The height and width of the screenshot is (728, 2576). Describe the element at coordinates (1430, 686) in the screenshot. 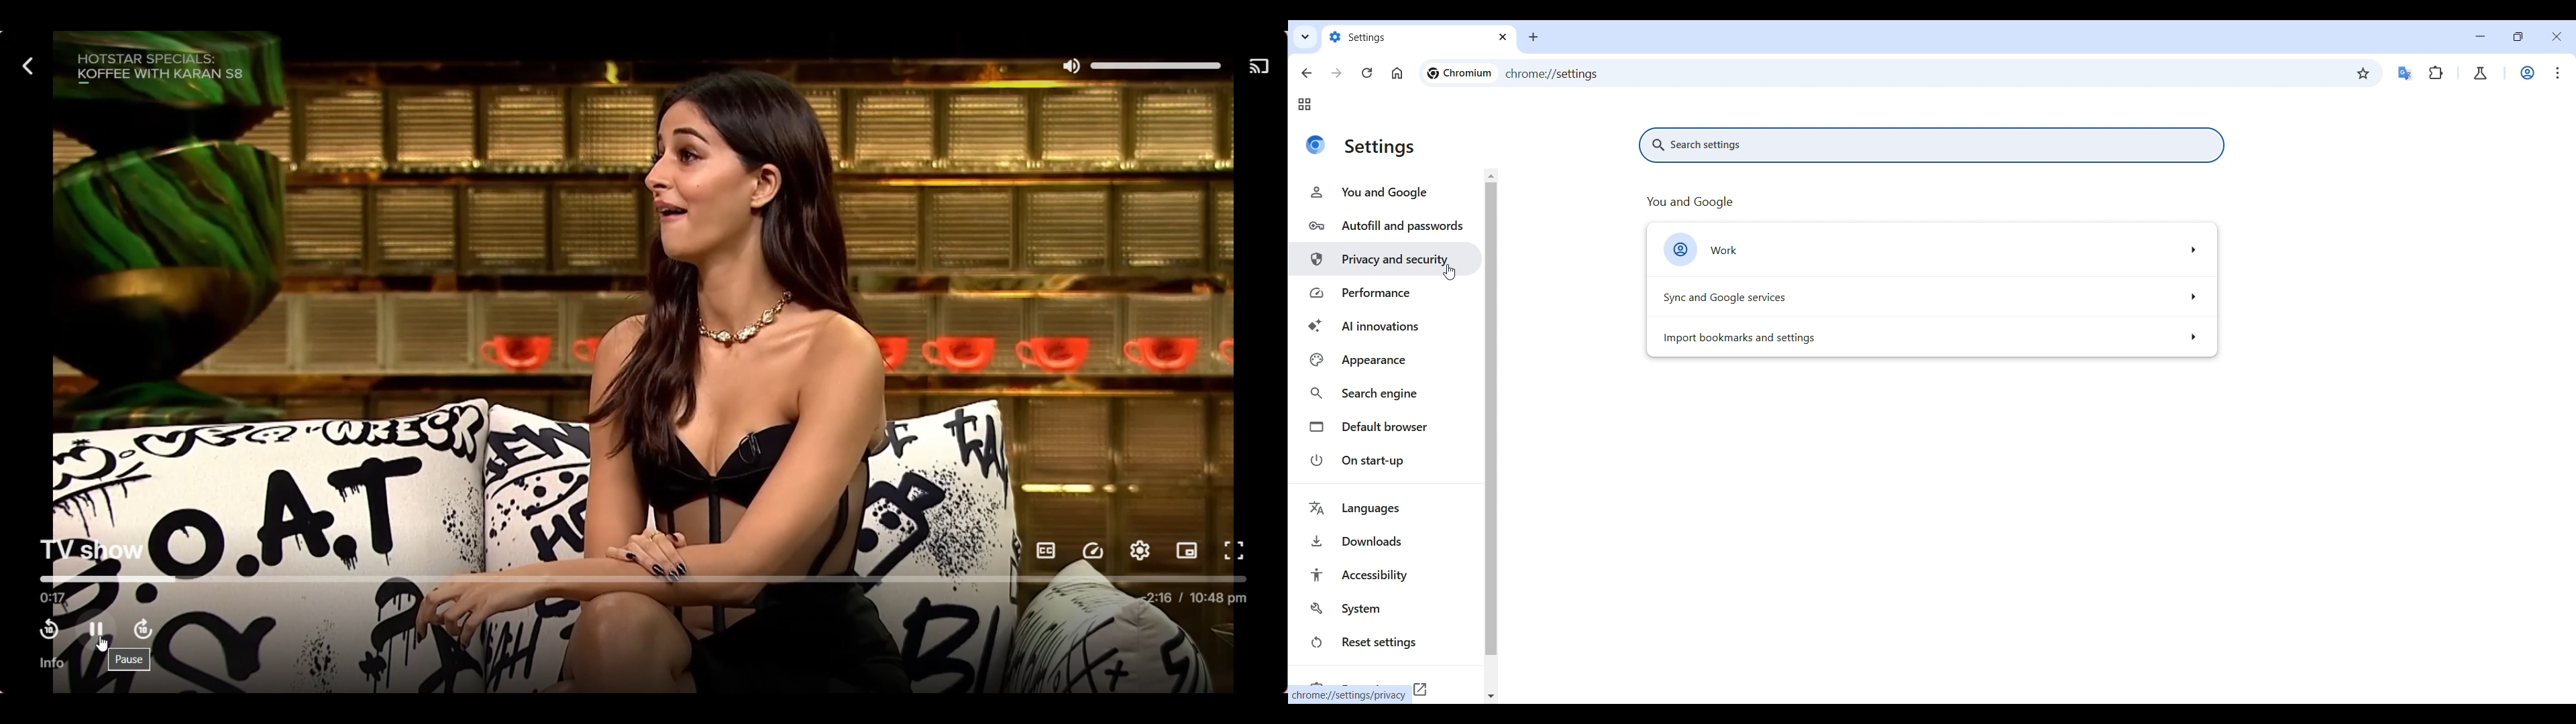

I see `Opens in new tab` at that location.